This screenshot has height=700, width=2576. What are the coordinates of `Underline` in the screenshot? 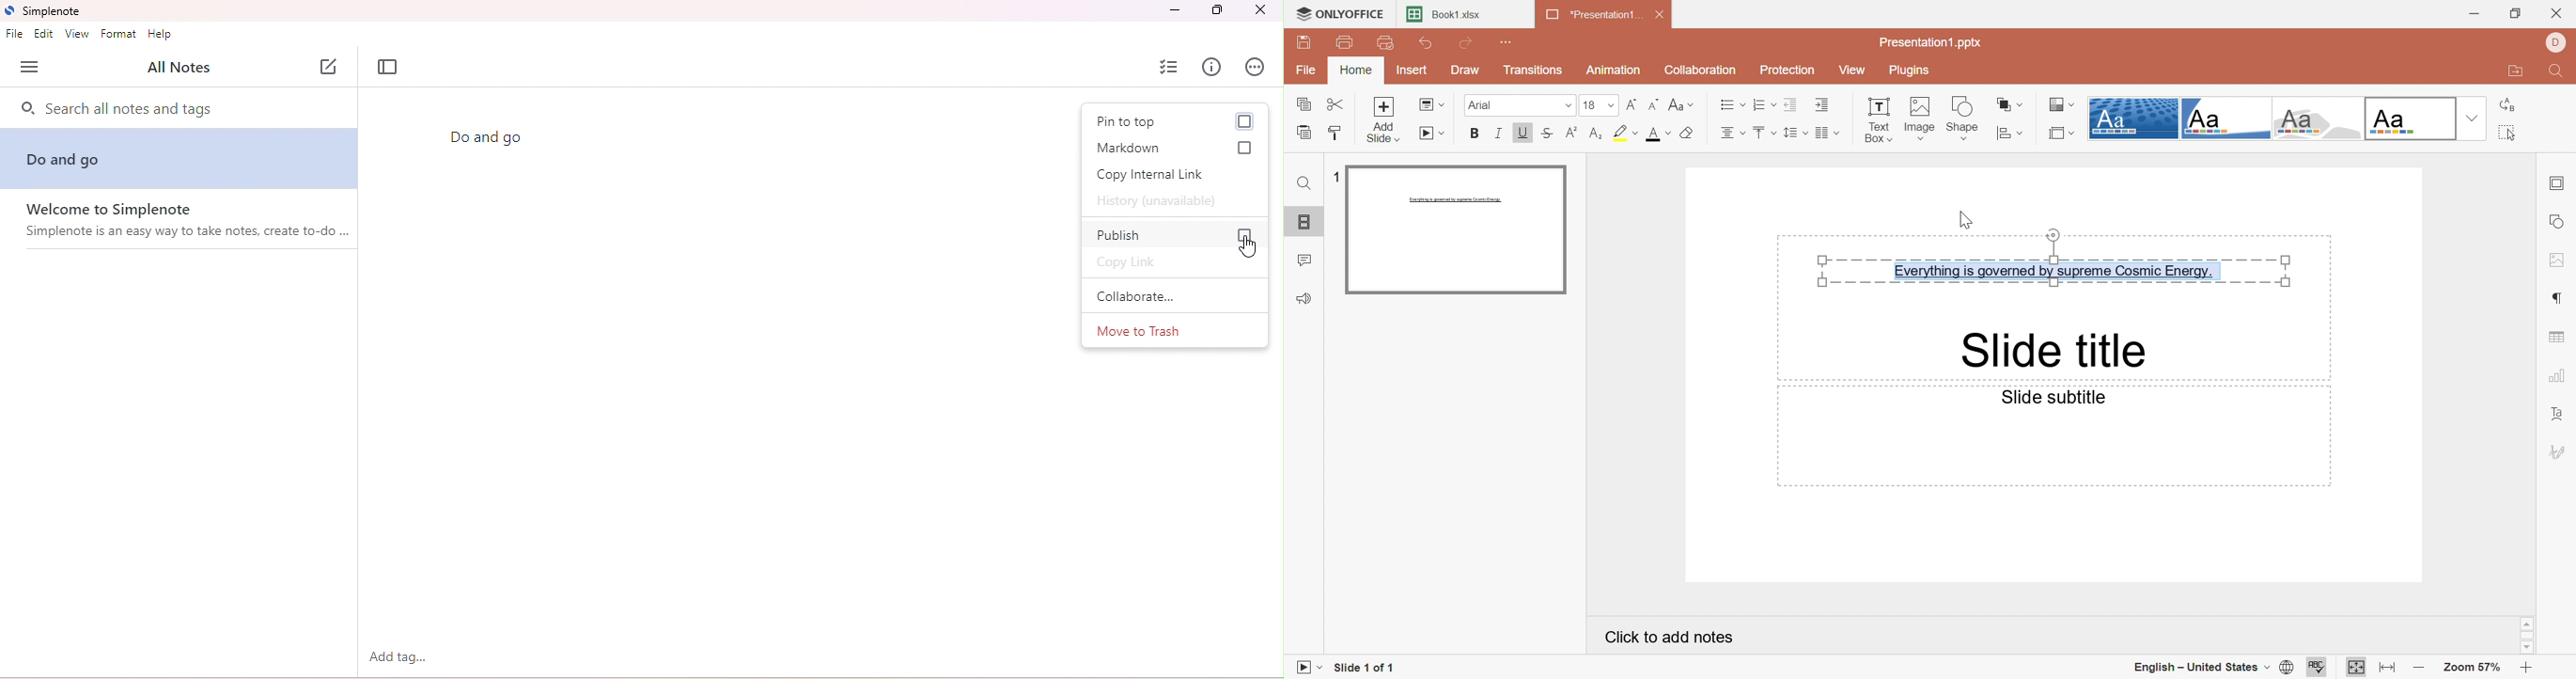 It's located at (1523, 132).